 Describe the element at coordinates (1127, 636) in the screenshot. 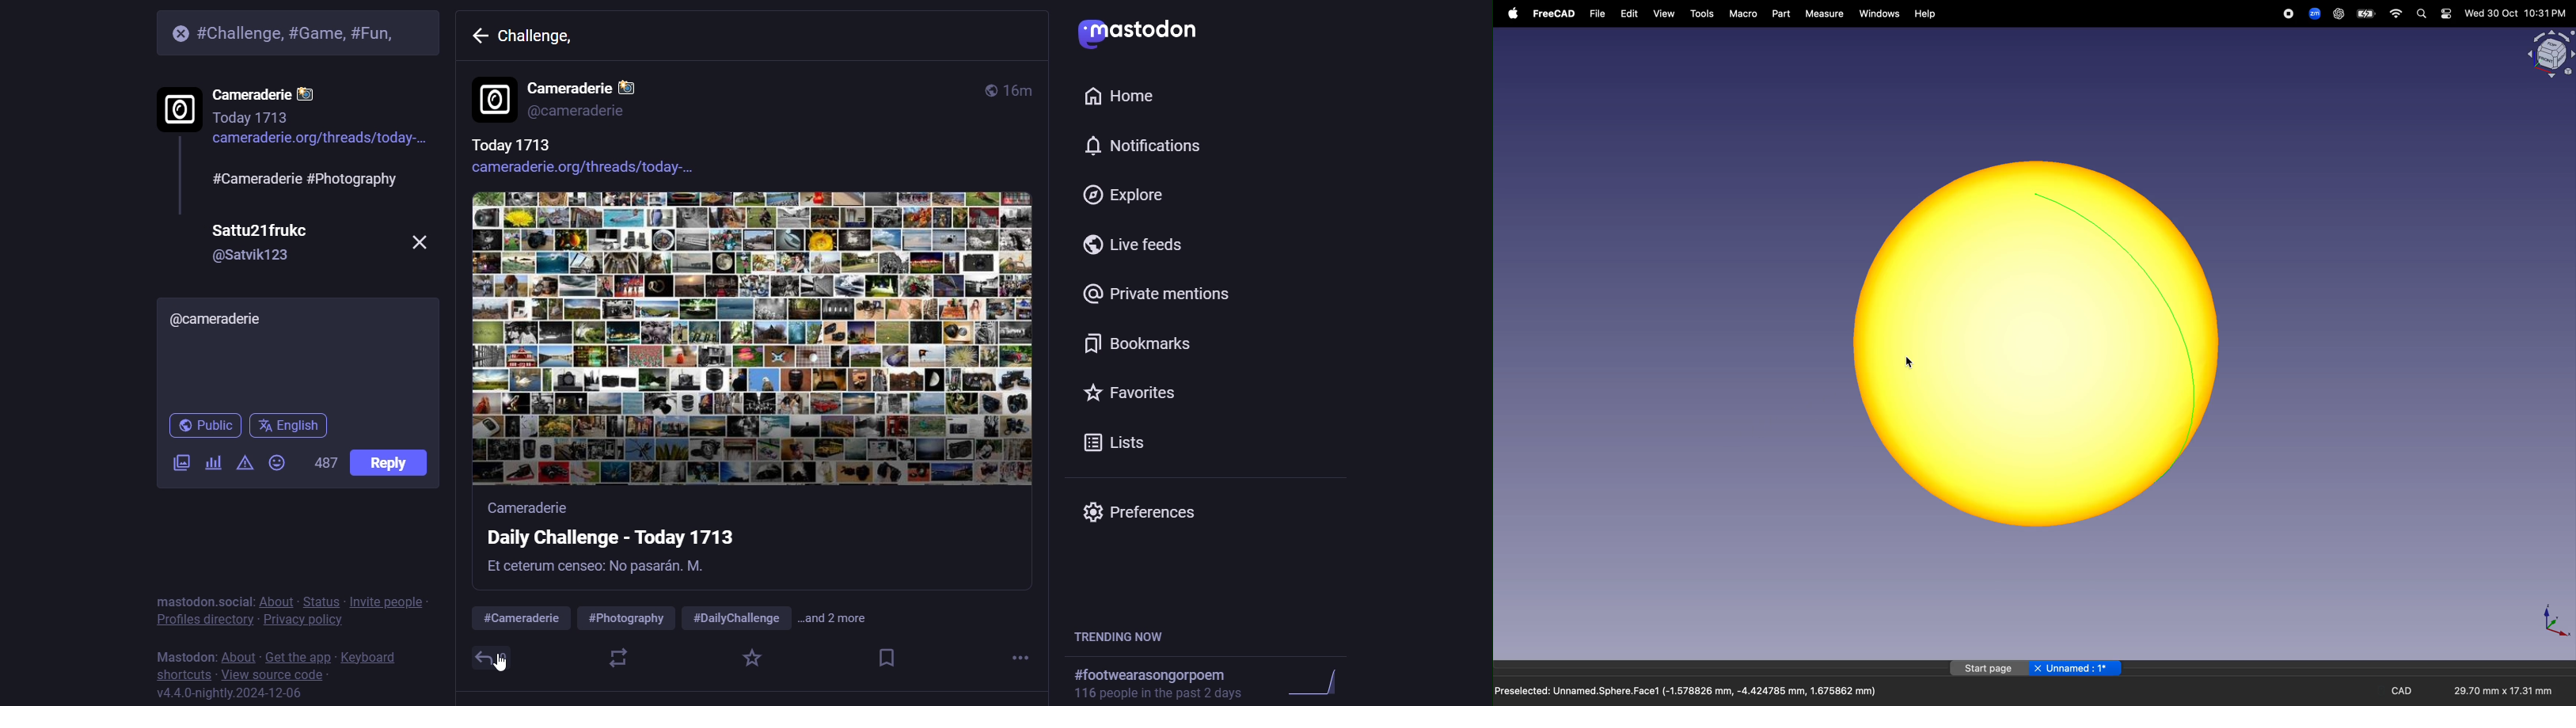

I see `trending now` at that location.